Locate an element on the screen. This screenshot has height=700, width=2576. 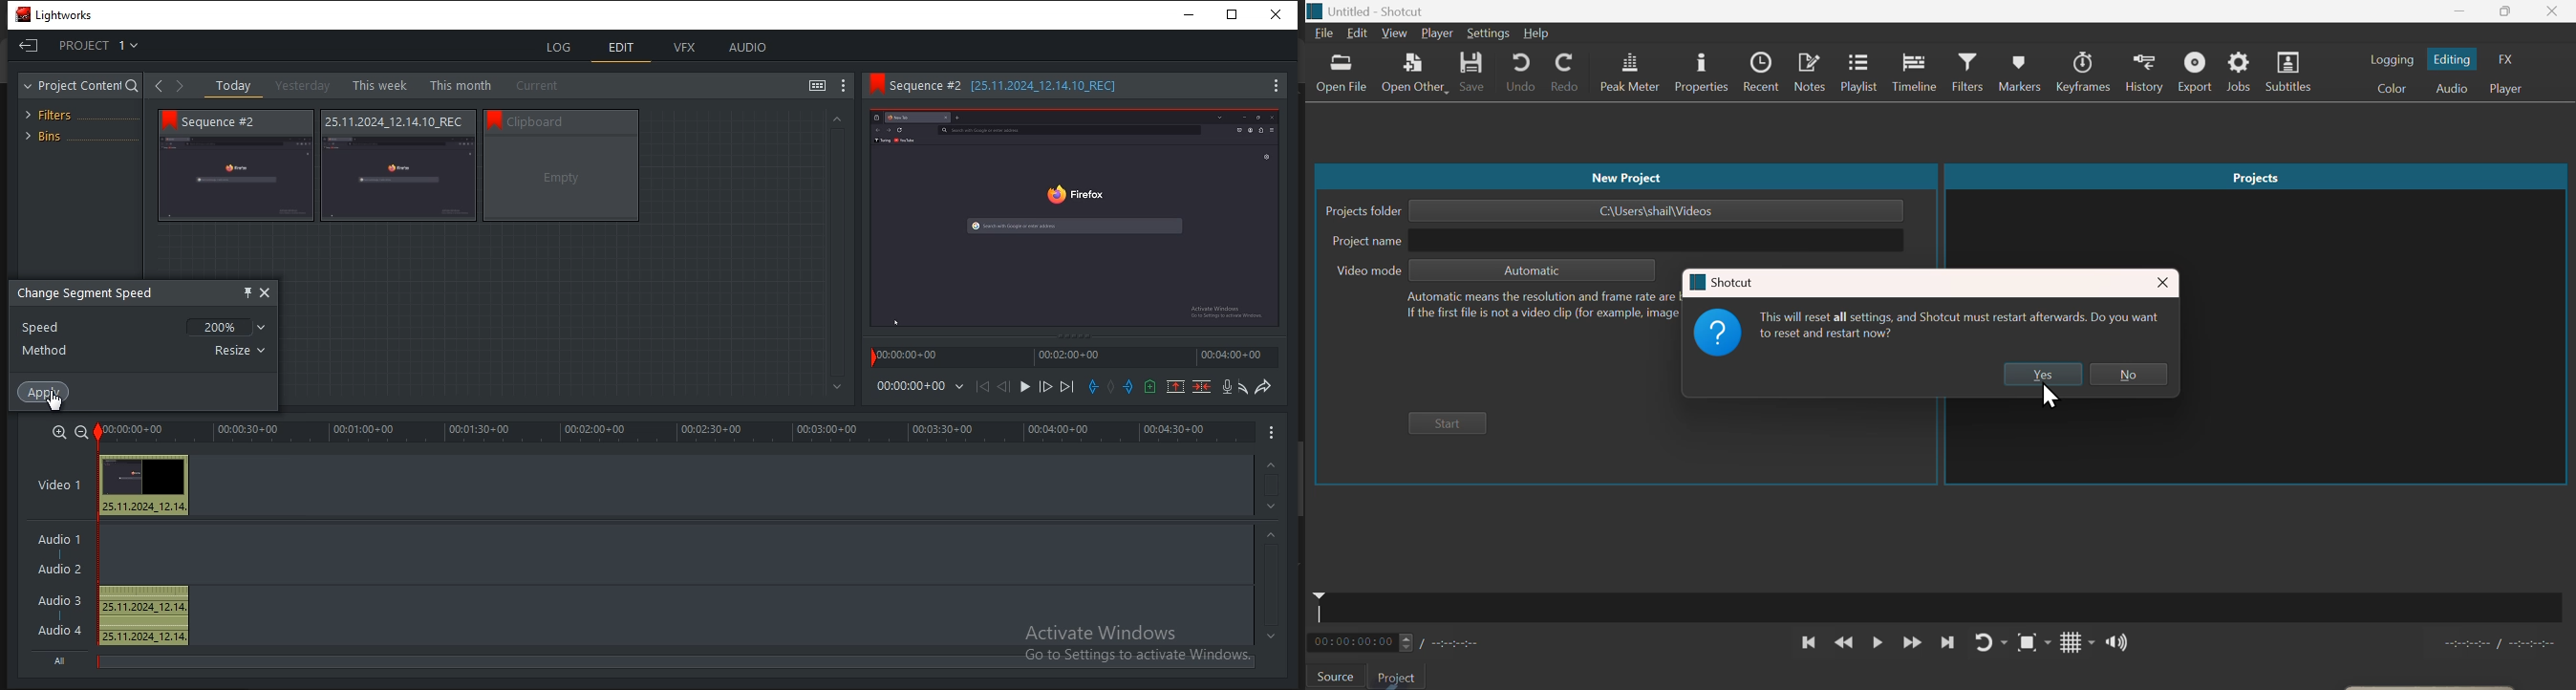
undo is located at coordinates (1240, 387).